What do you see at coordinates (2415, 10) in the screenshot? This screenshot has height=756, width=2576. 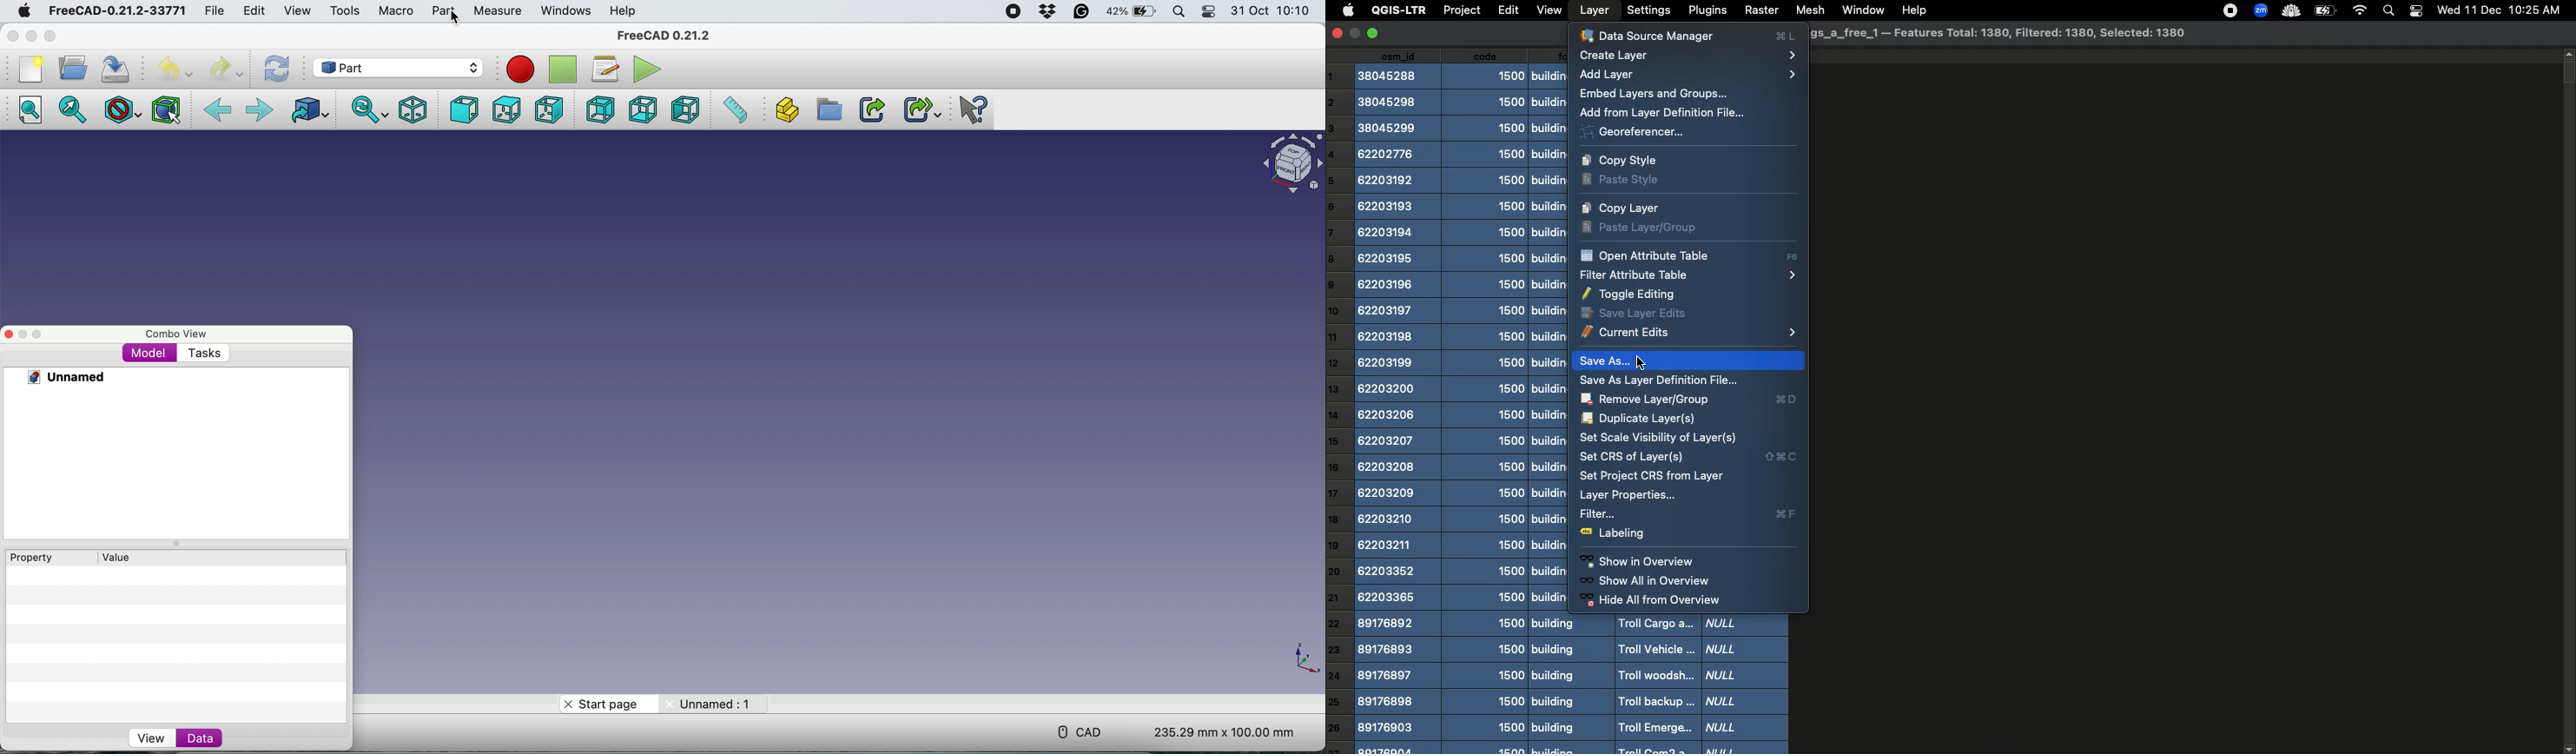 I see `Notification` at bounding box center [2415, 10].